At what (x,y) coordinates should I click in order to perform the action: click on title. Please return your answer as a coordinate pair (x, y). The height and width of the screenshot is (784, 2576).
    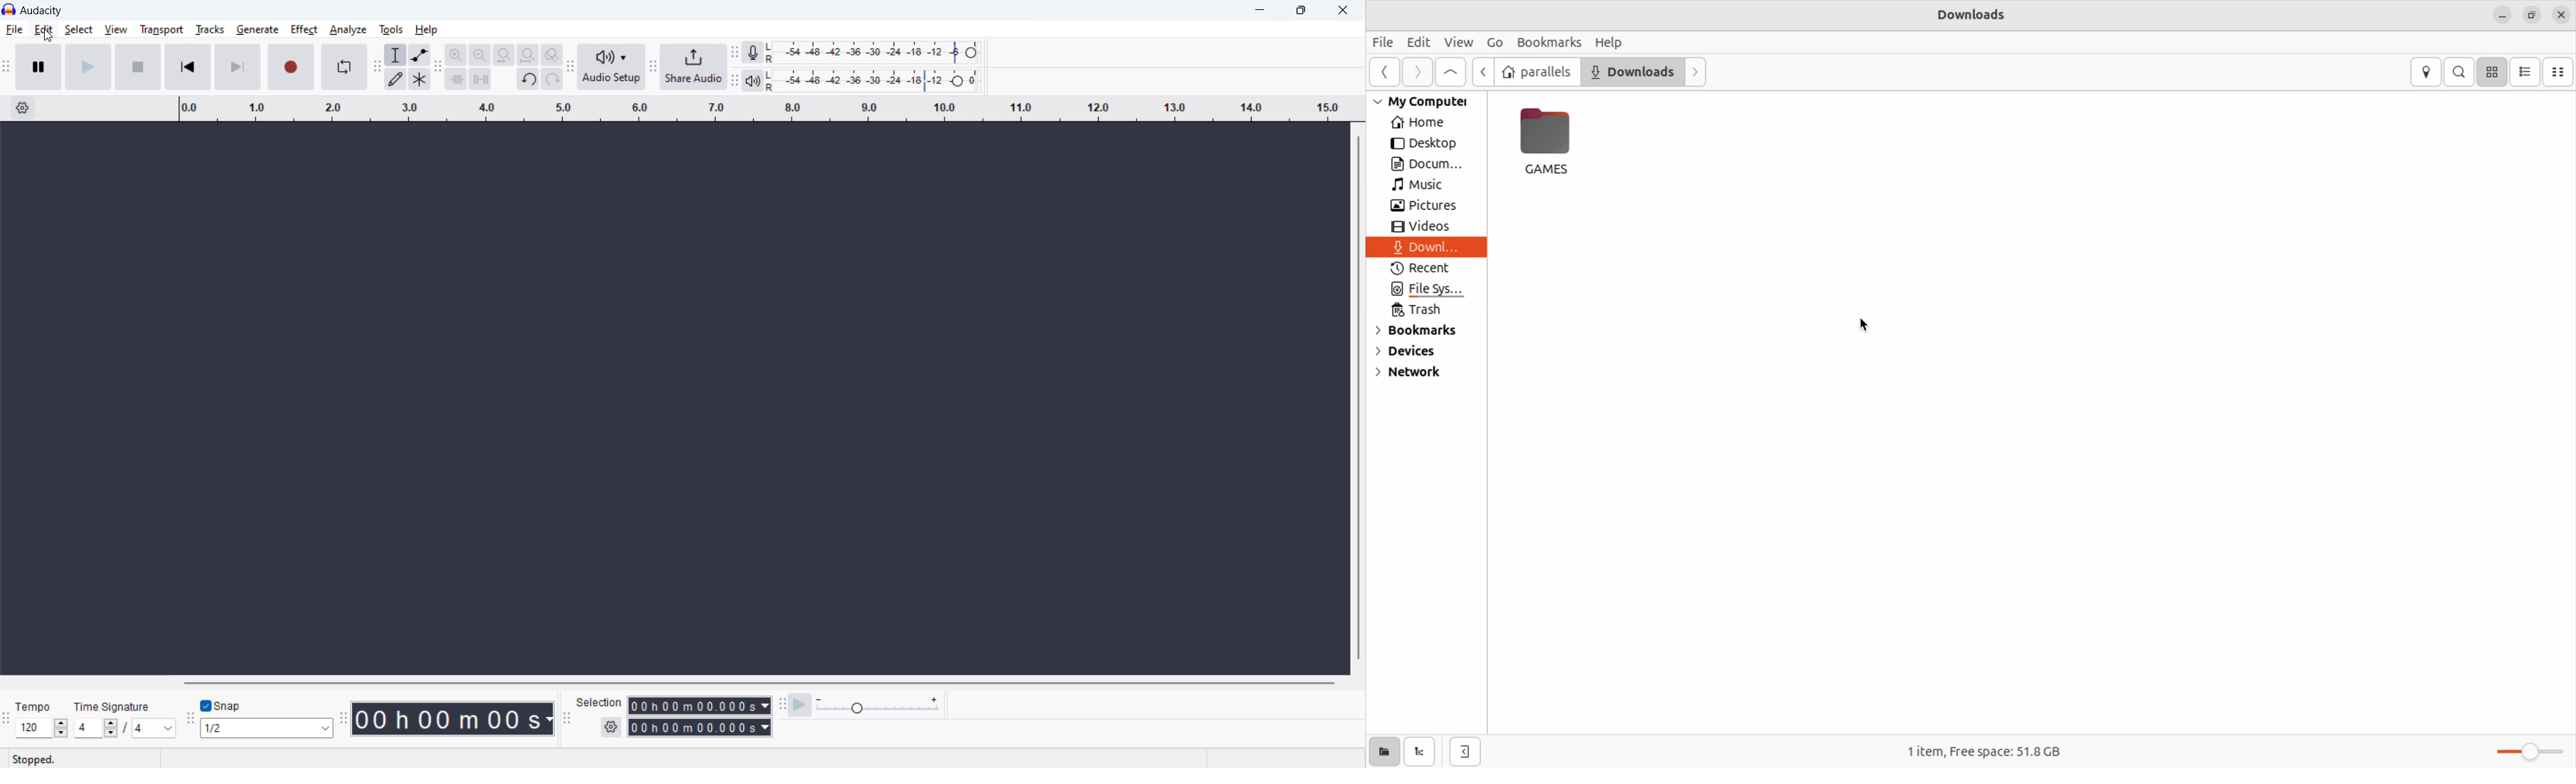
    Looking at the image, I should click on (41, 11).